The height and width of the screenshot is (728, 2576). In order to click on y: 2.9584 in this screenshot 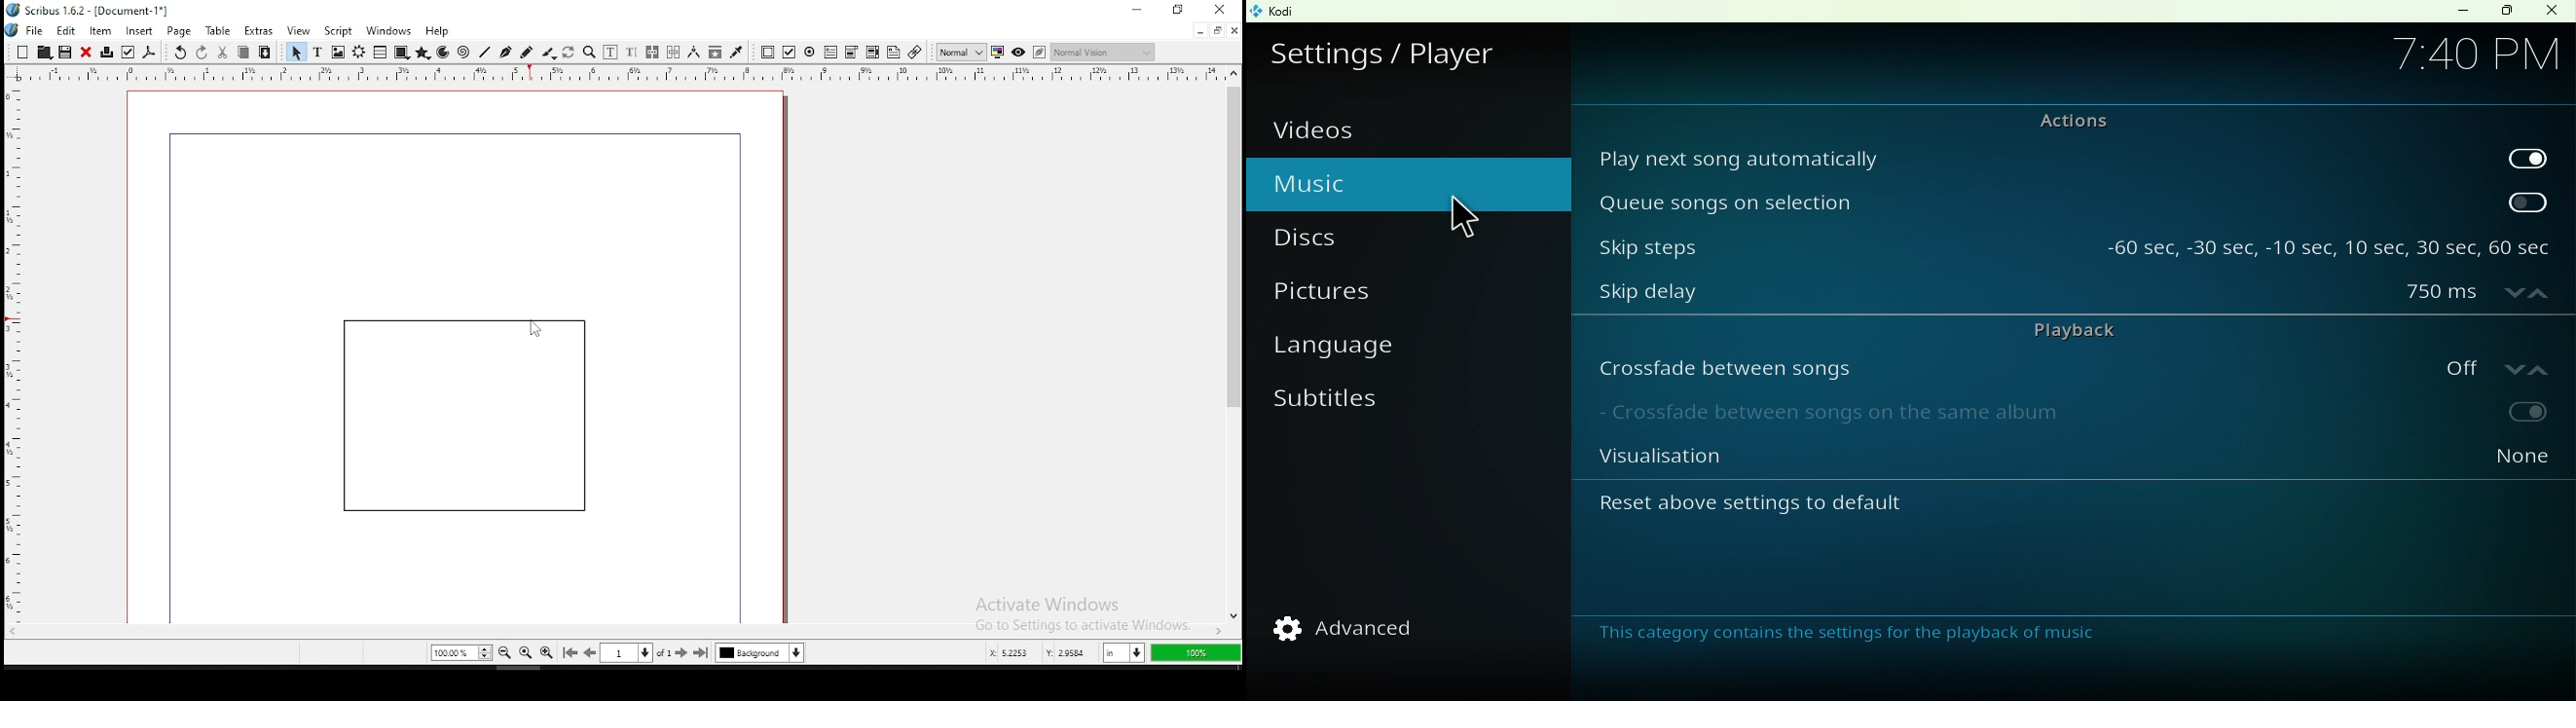, I will do `click(1065, 653)`.